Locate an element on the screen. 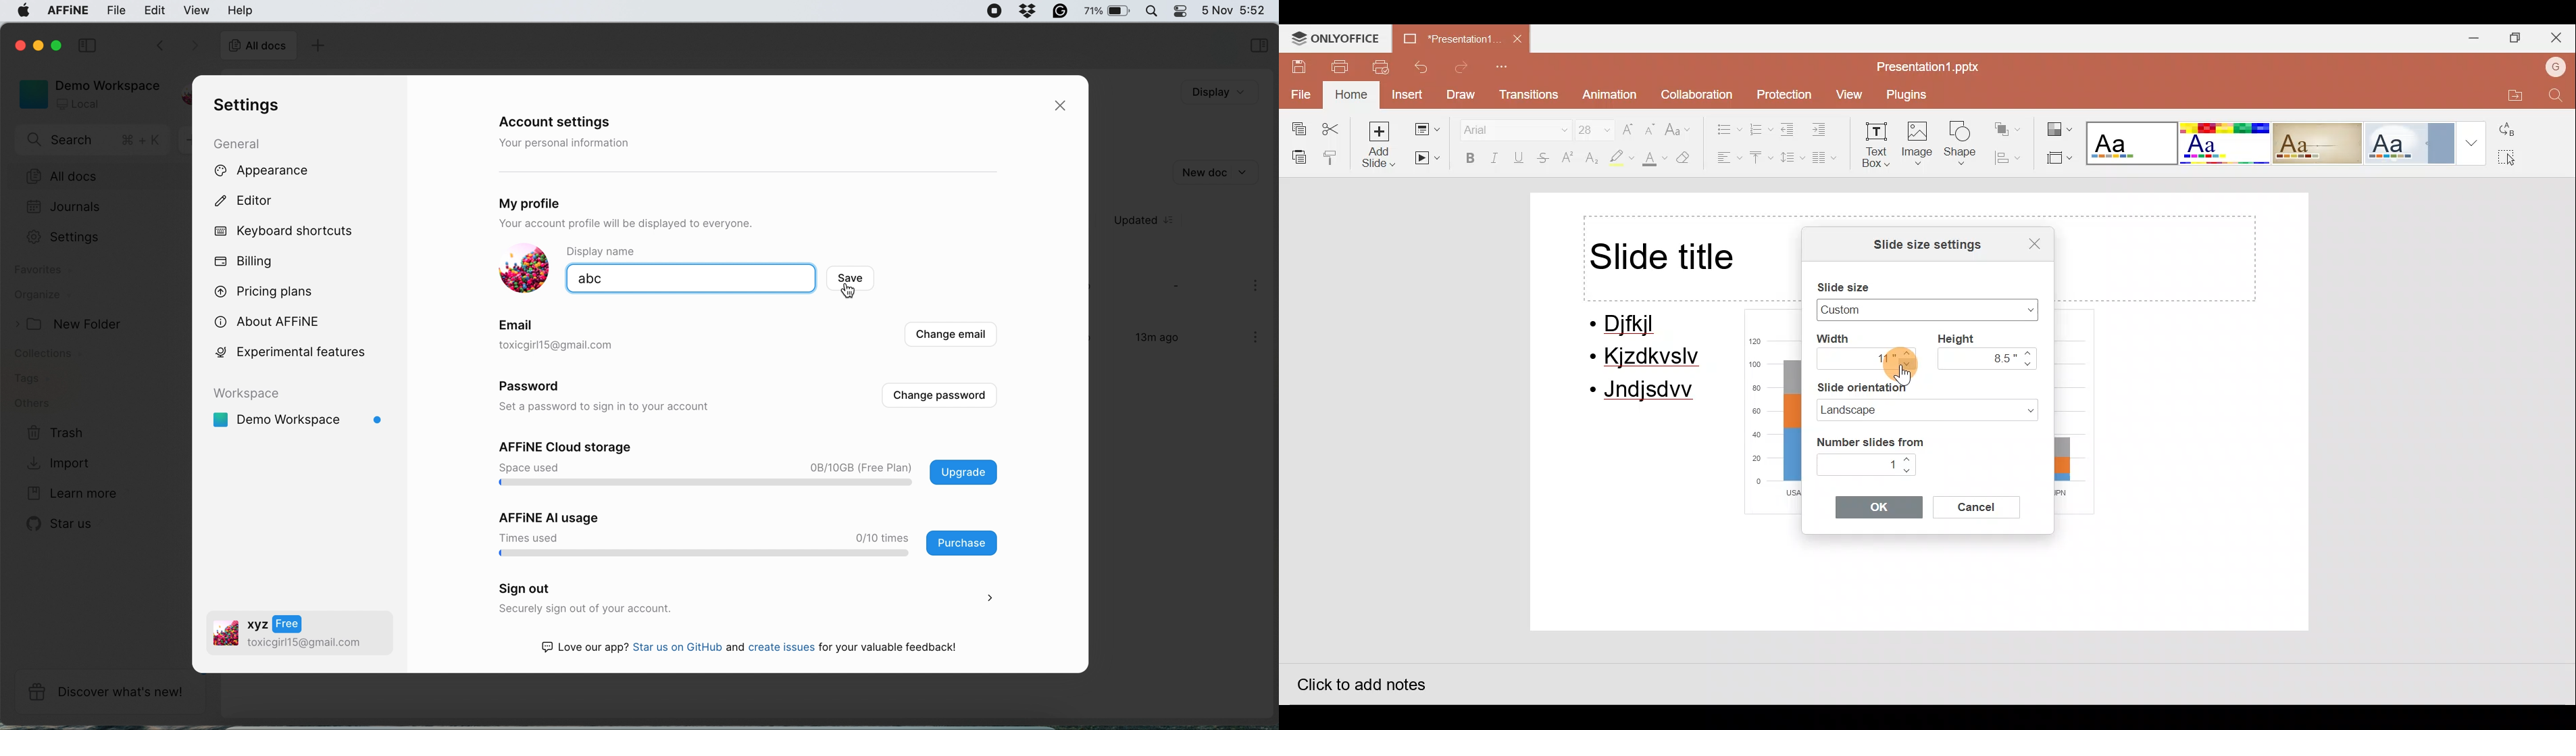 The height and width of the screenshot is (756, 2576). about affine is located at coordinates (273, 320).